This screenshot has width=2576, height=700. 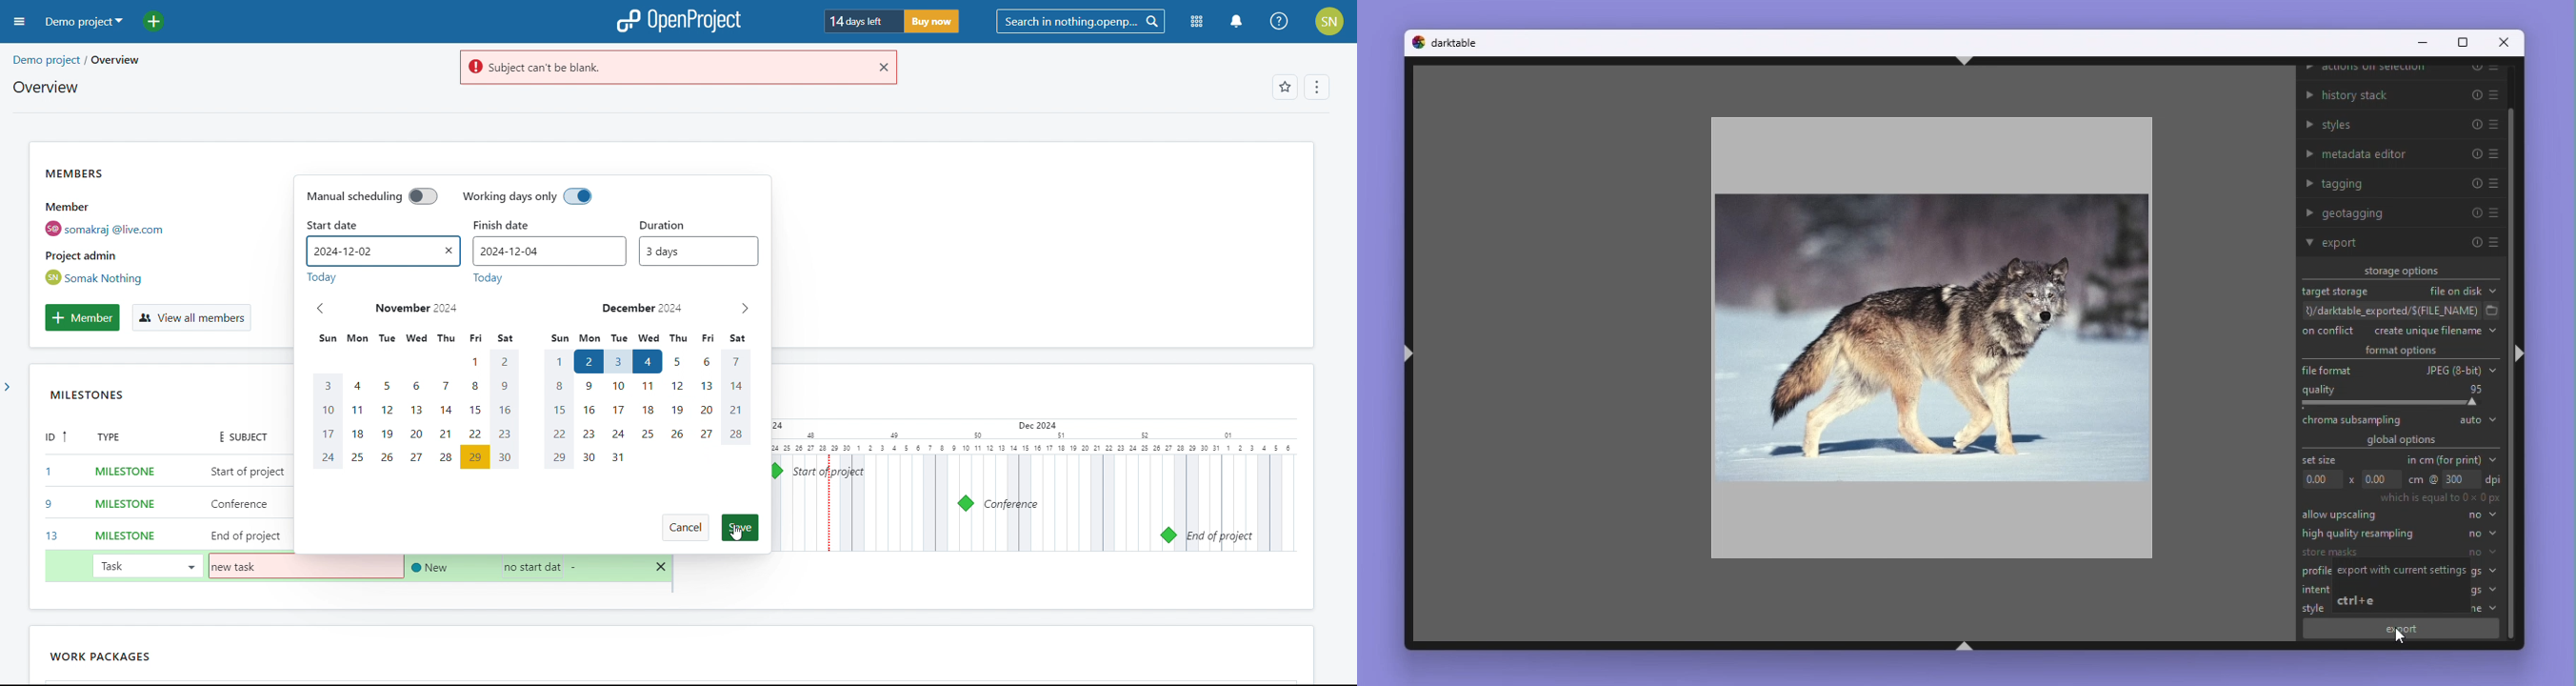 What do you see at coordinates (528, 197) in the screenshot?
I see `working days only` at bounding box center [528, 197].